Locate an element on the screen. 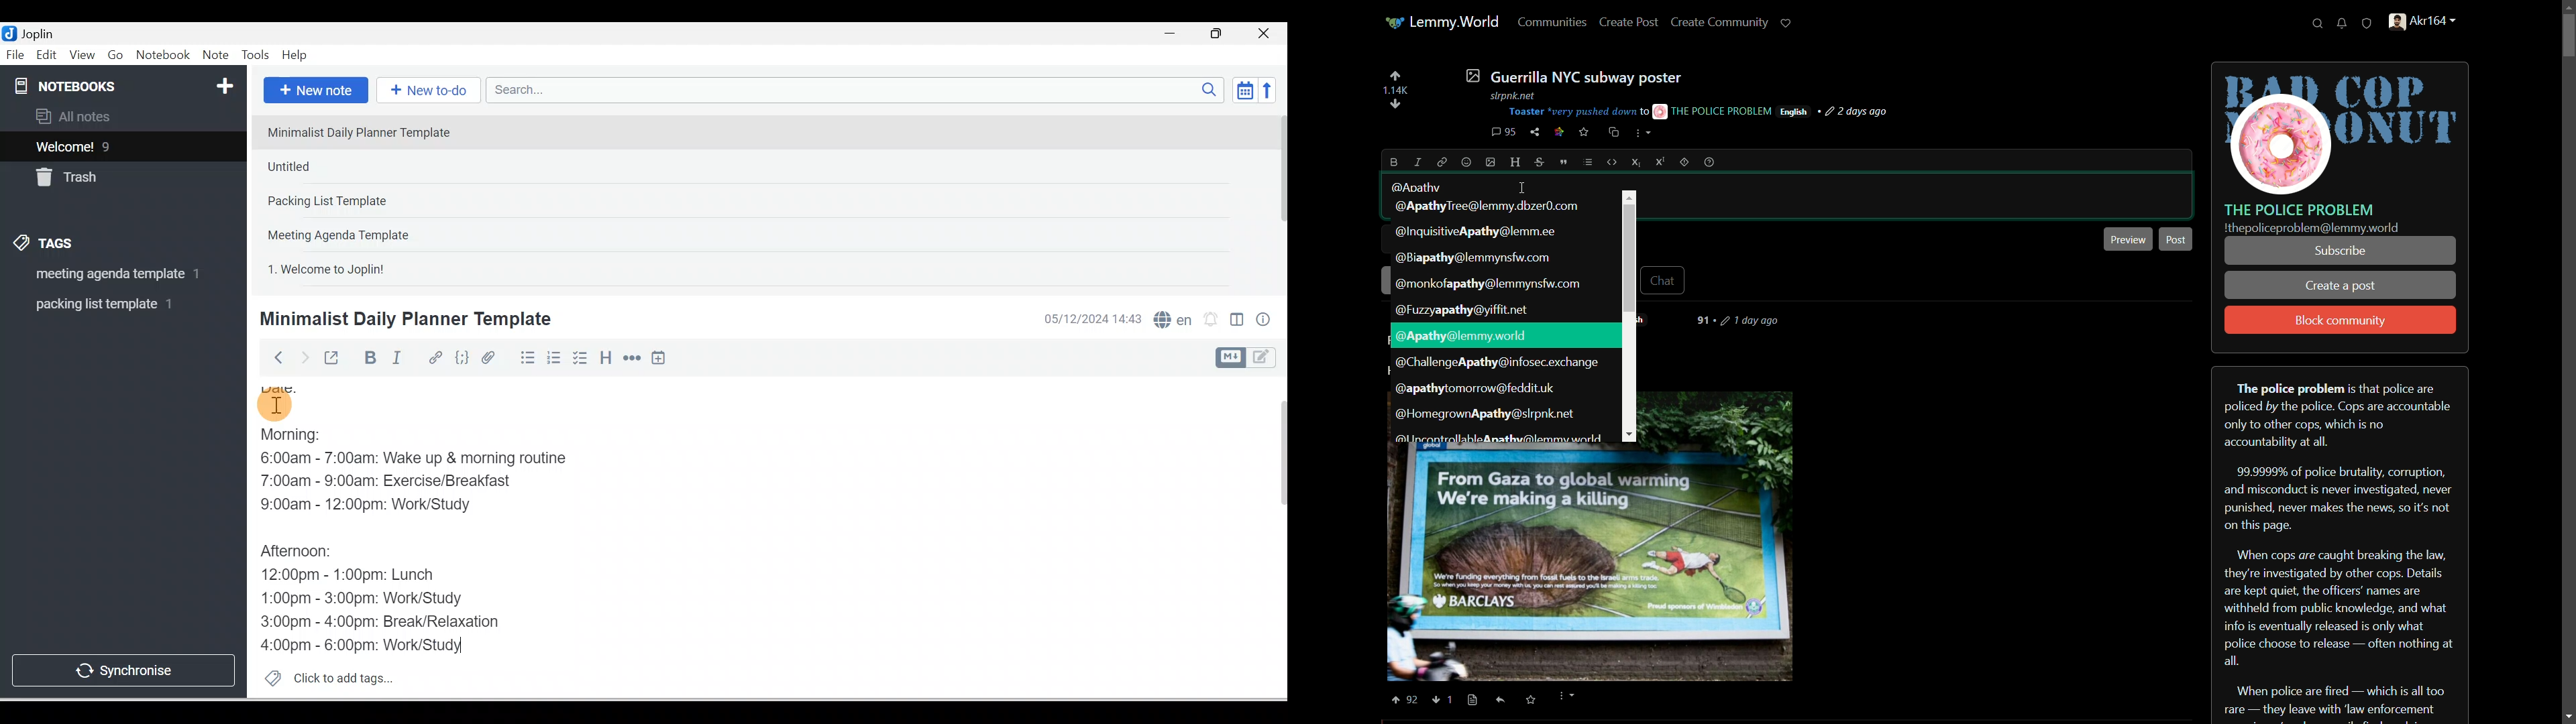 The height and width of the screenshot is (728, 2576). 6:00am - 7:00am: Wake up & morning routine is located at coordinates (426, 461).